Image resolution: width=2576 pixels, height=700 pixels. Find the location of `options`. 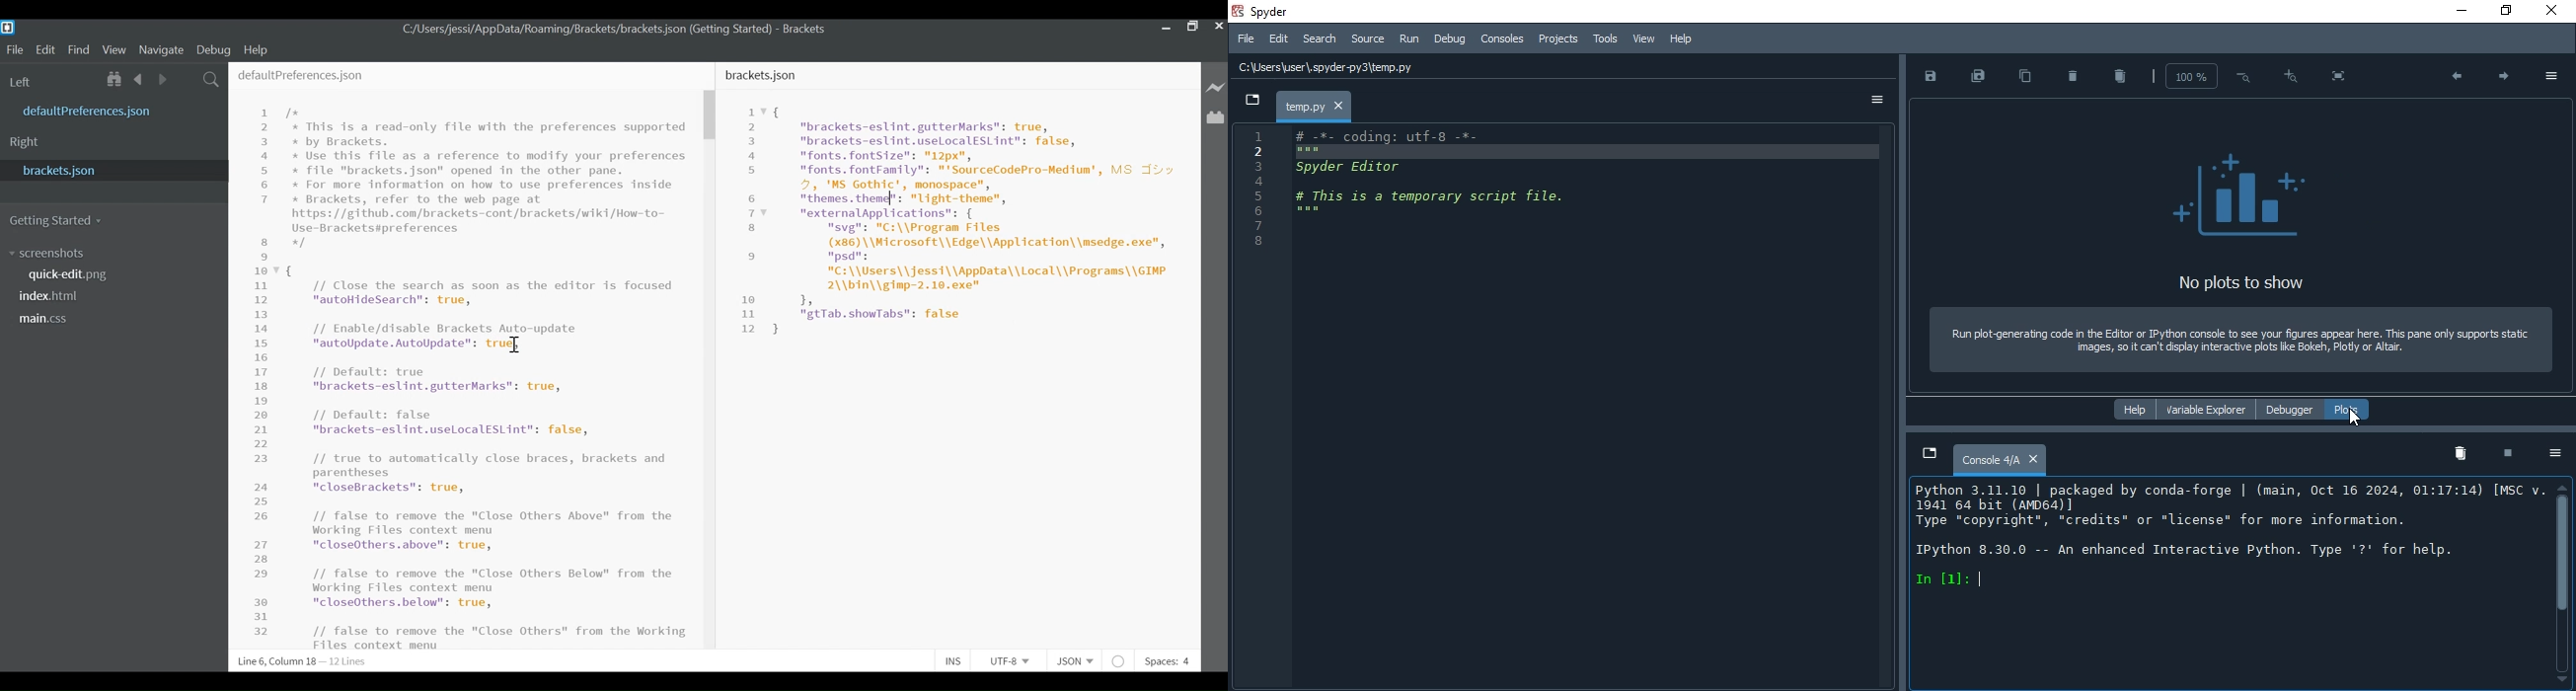

options is located at coordinates (1878, 102).